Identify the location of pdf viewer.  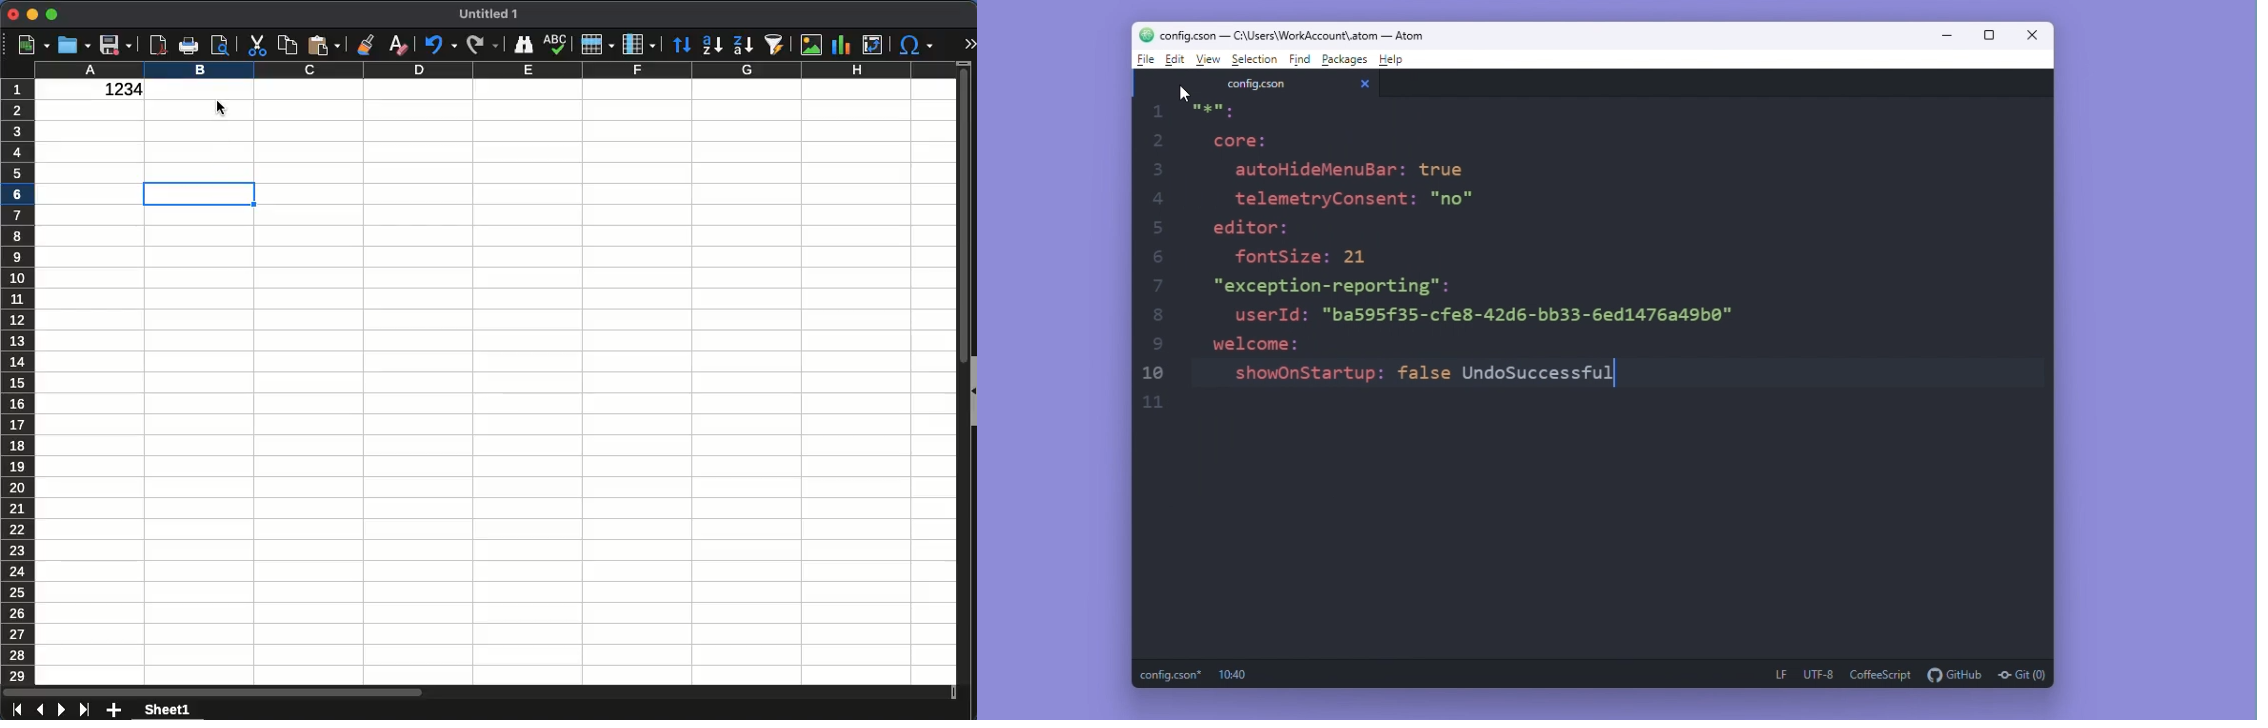
(159, 43).